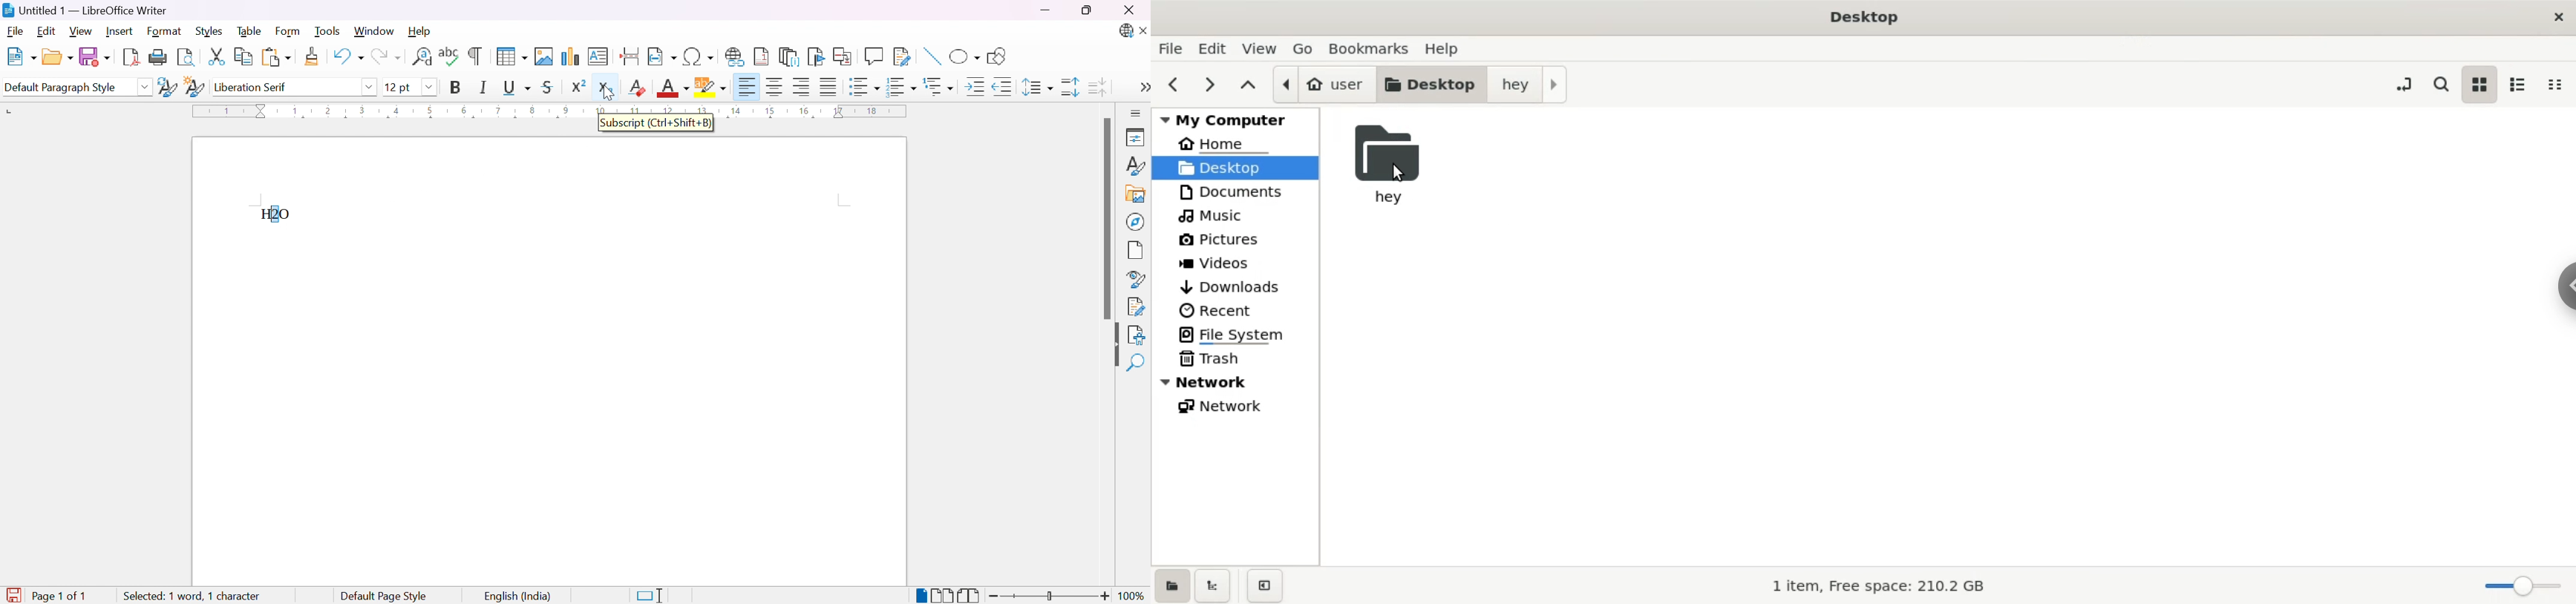 The image size is (2576, 616). I want to click on Slider, so click(1049, 597).